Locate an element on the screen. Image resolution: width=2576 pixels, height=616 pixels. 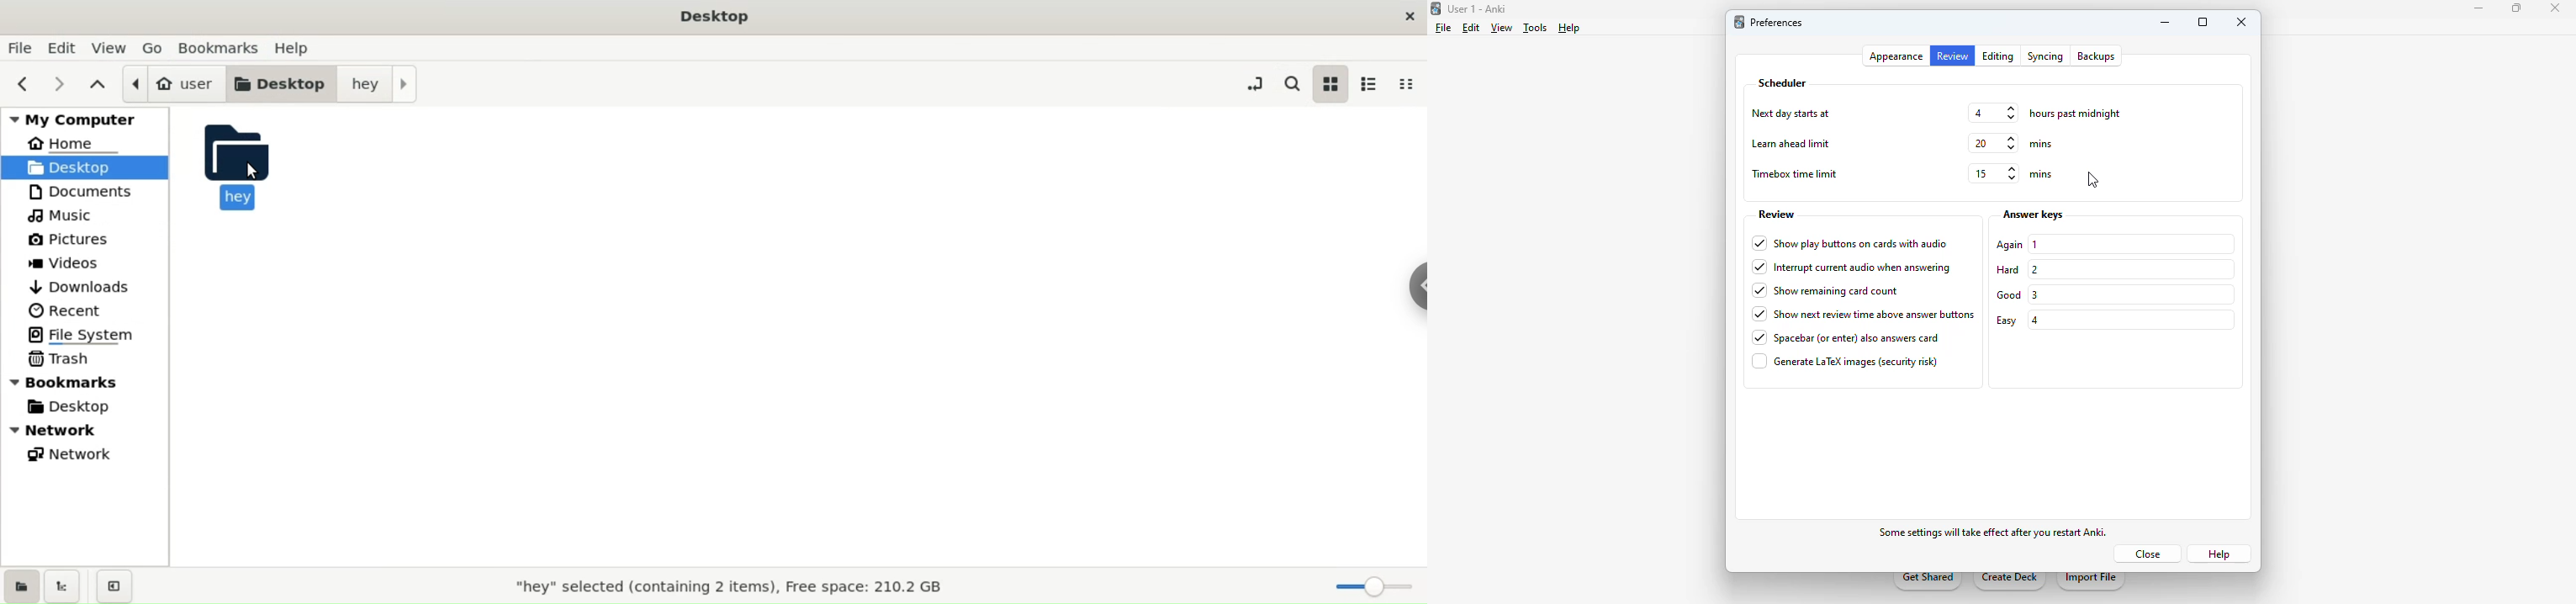
next day starts at is located at coordinates (1793, 114).